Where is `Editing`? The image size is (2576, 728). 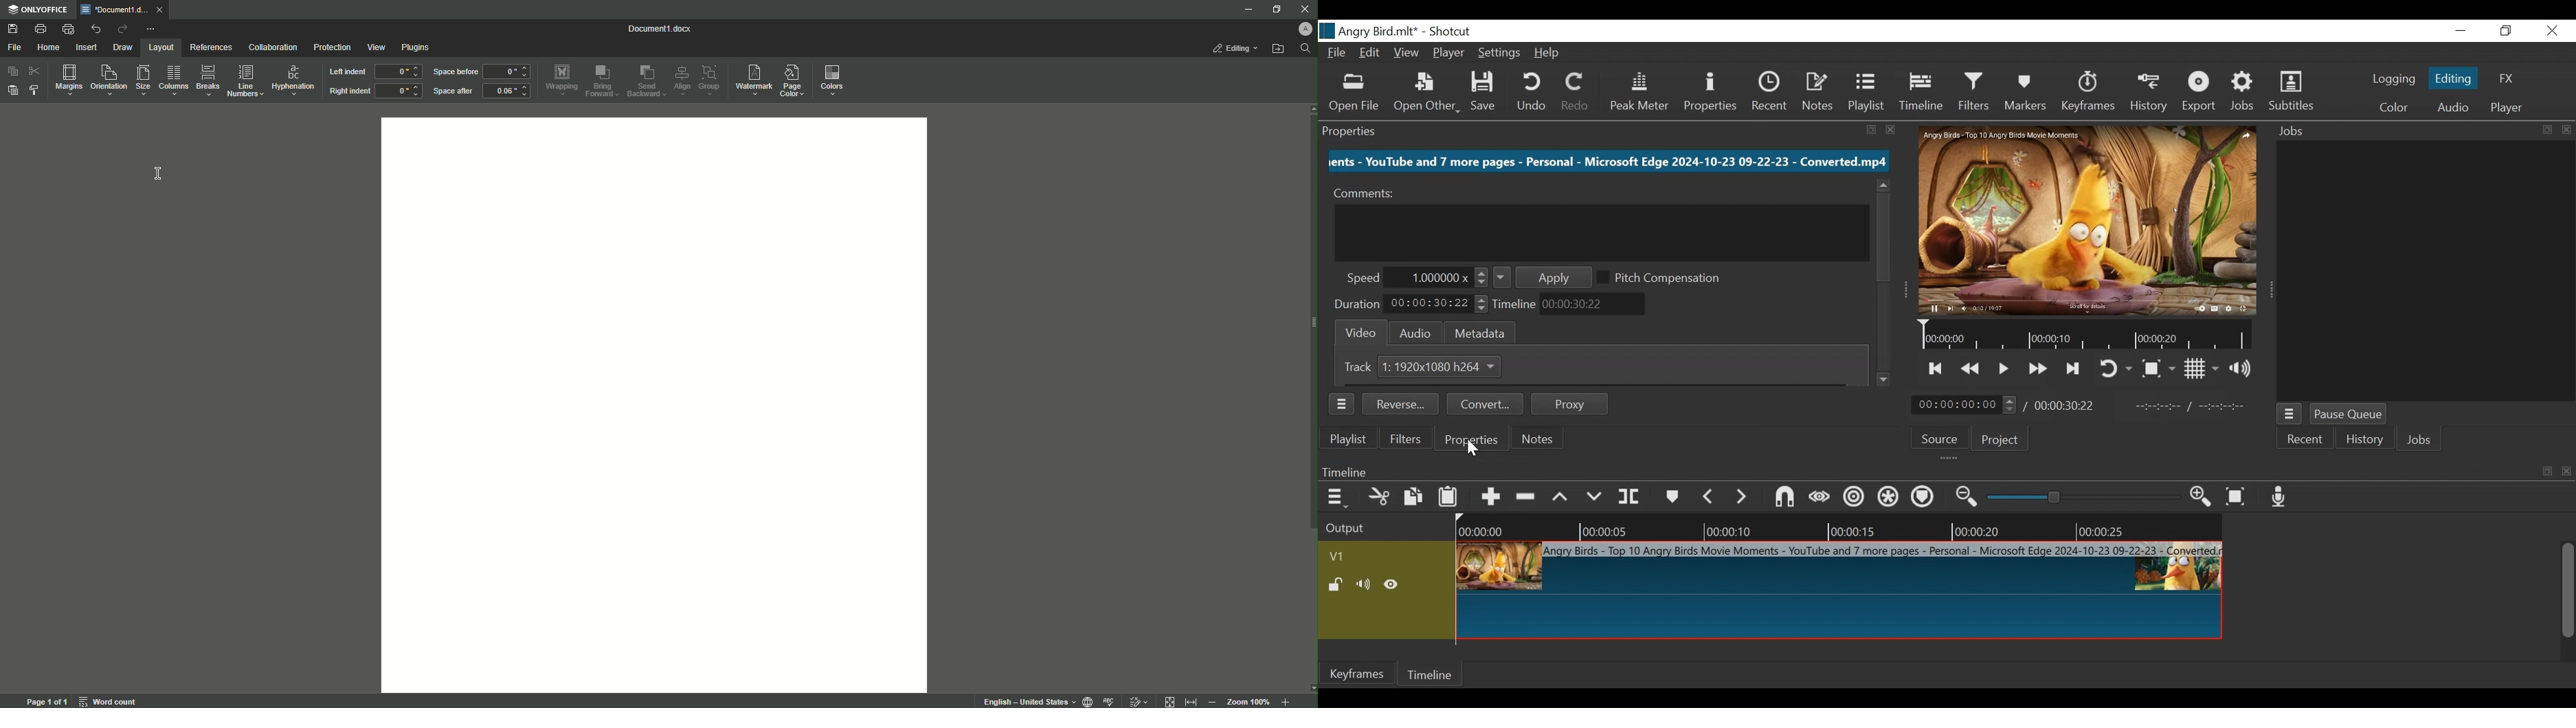
Editing is located at coordinates (2453, 79).